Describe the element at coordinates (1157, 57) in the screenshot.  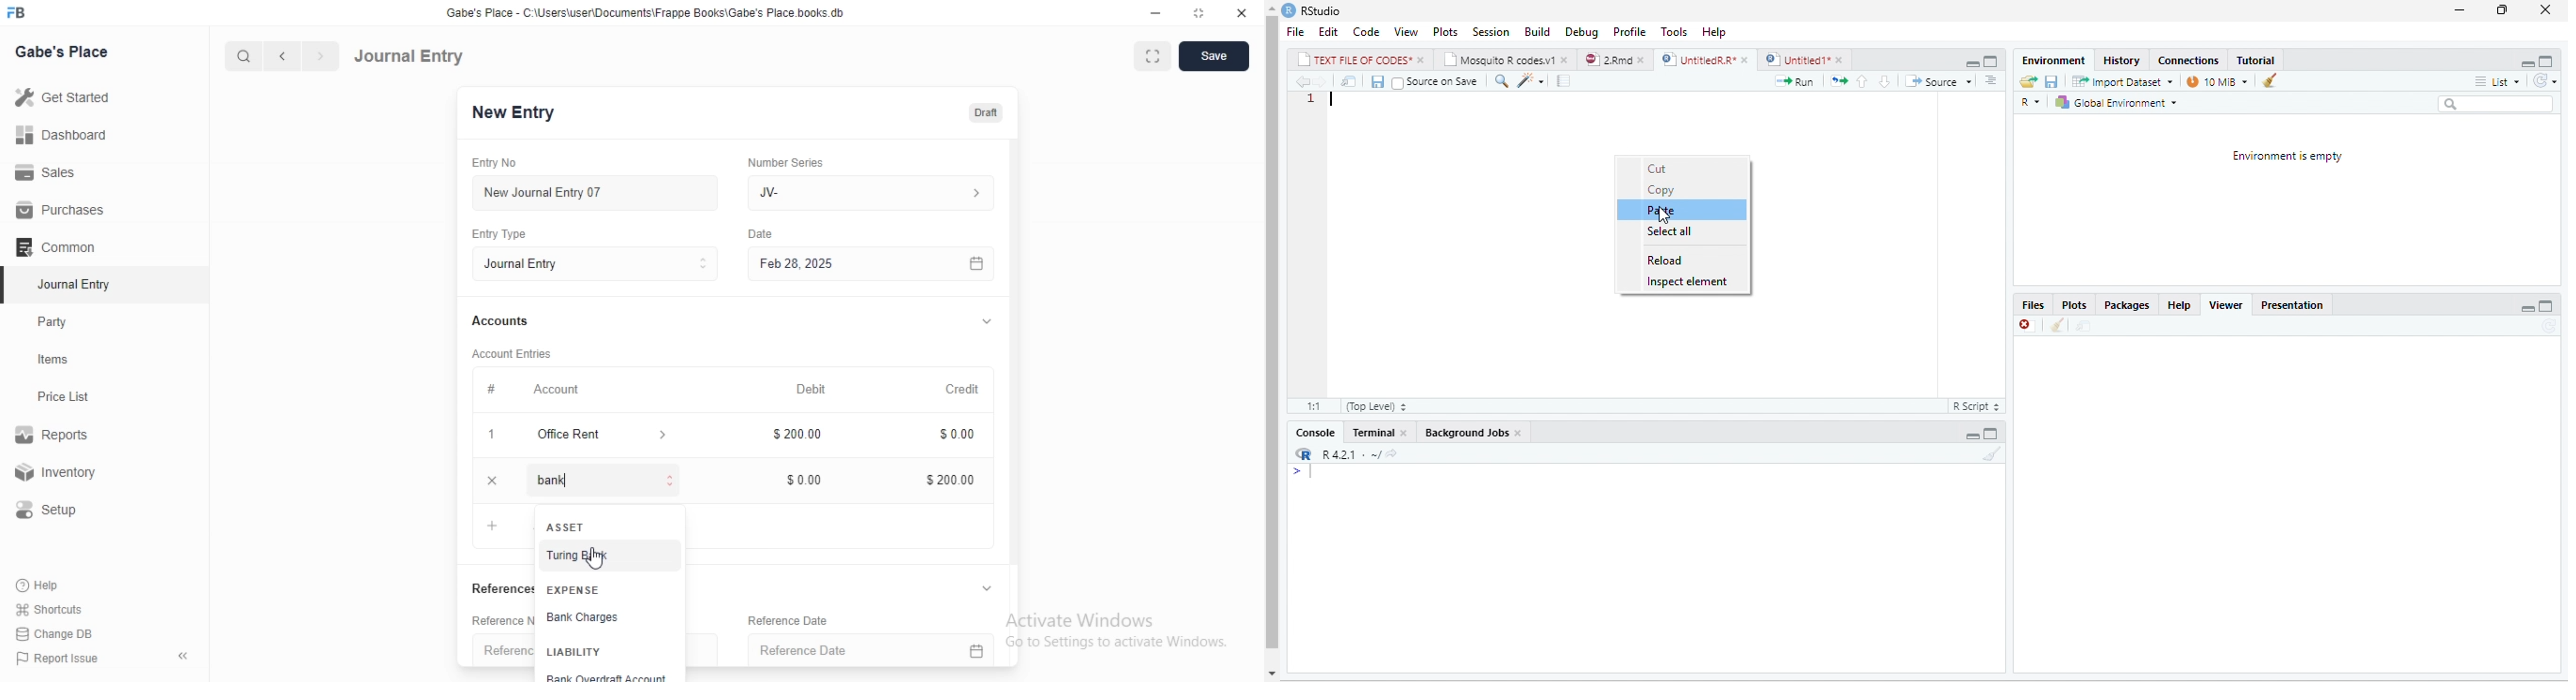
I see `fullscreen` at that location.